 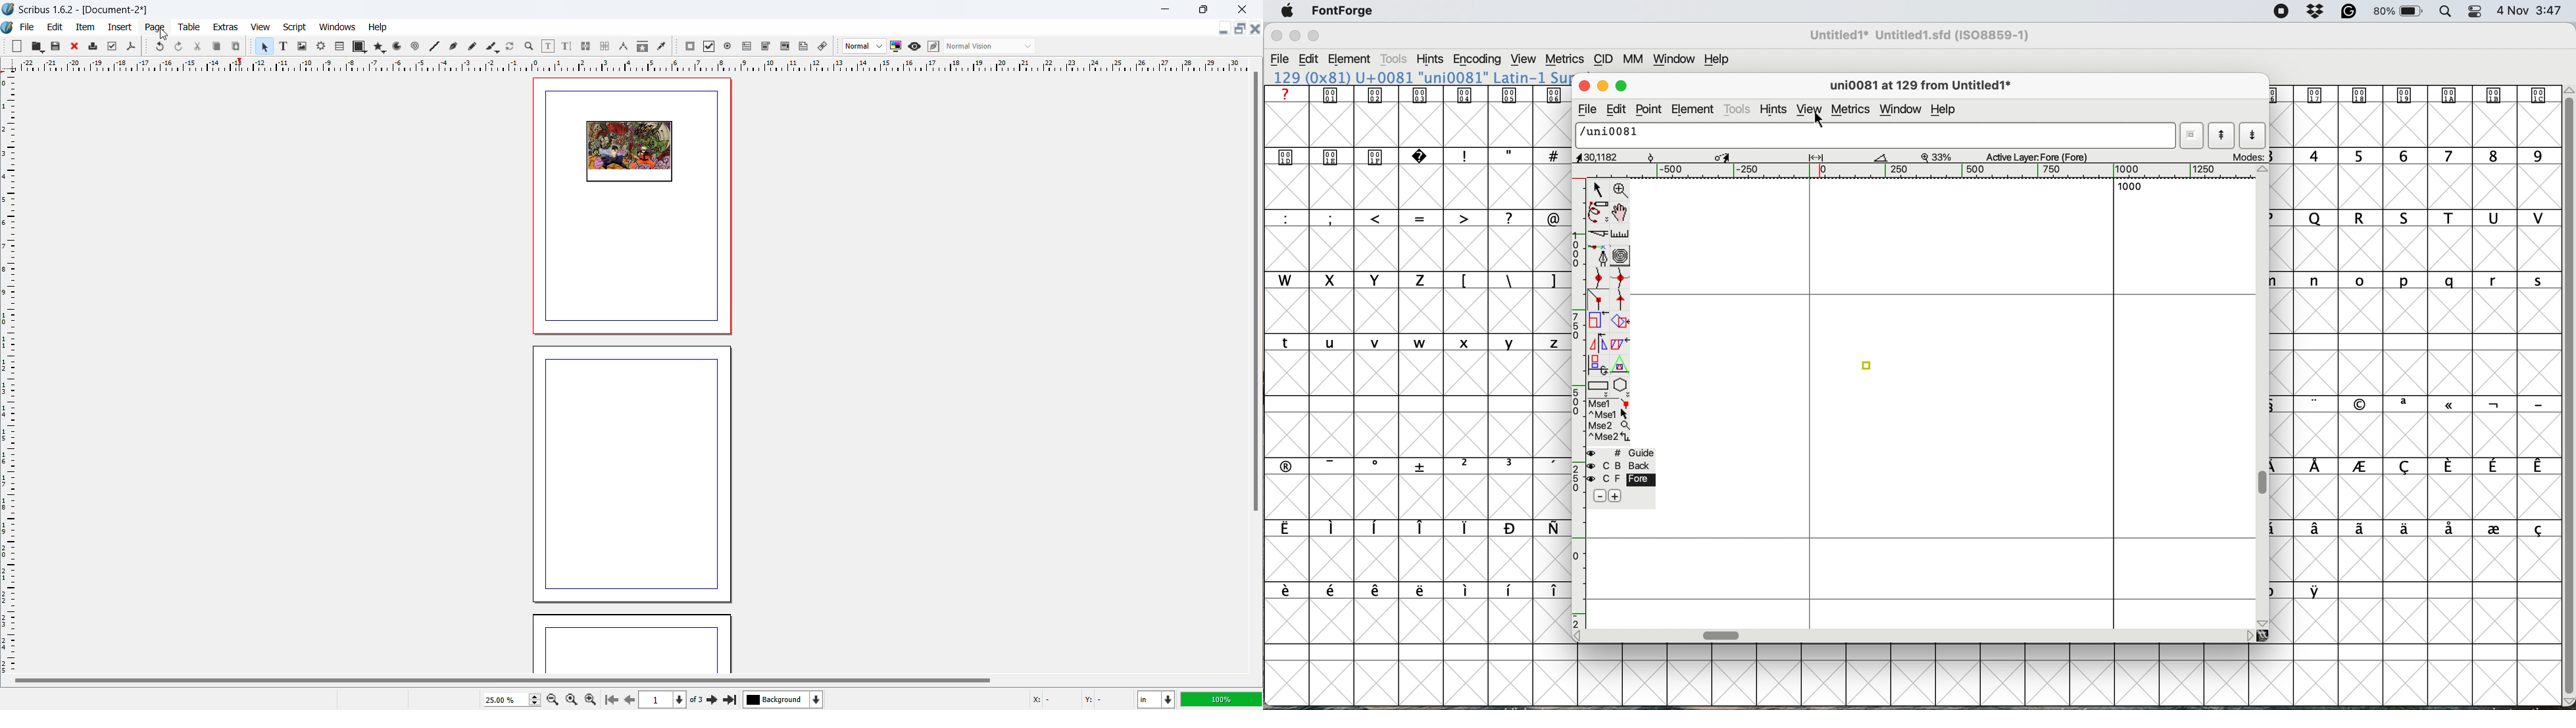 What do you see at coordinates (503, 680) in the screenshot?
I see `horizontal scrollbar` at bounding box center [503, 680].